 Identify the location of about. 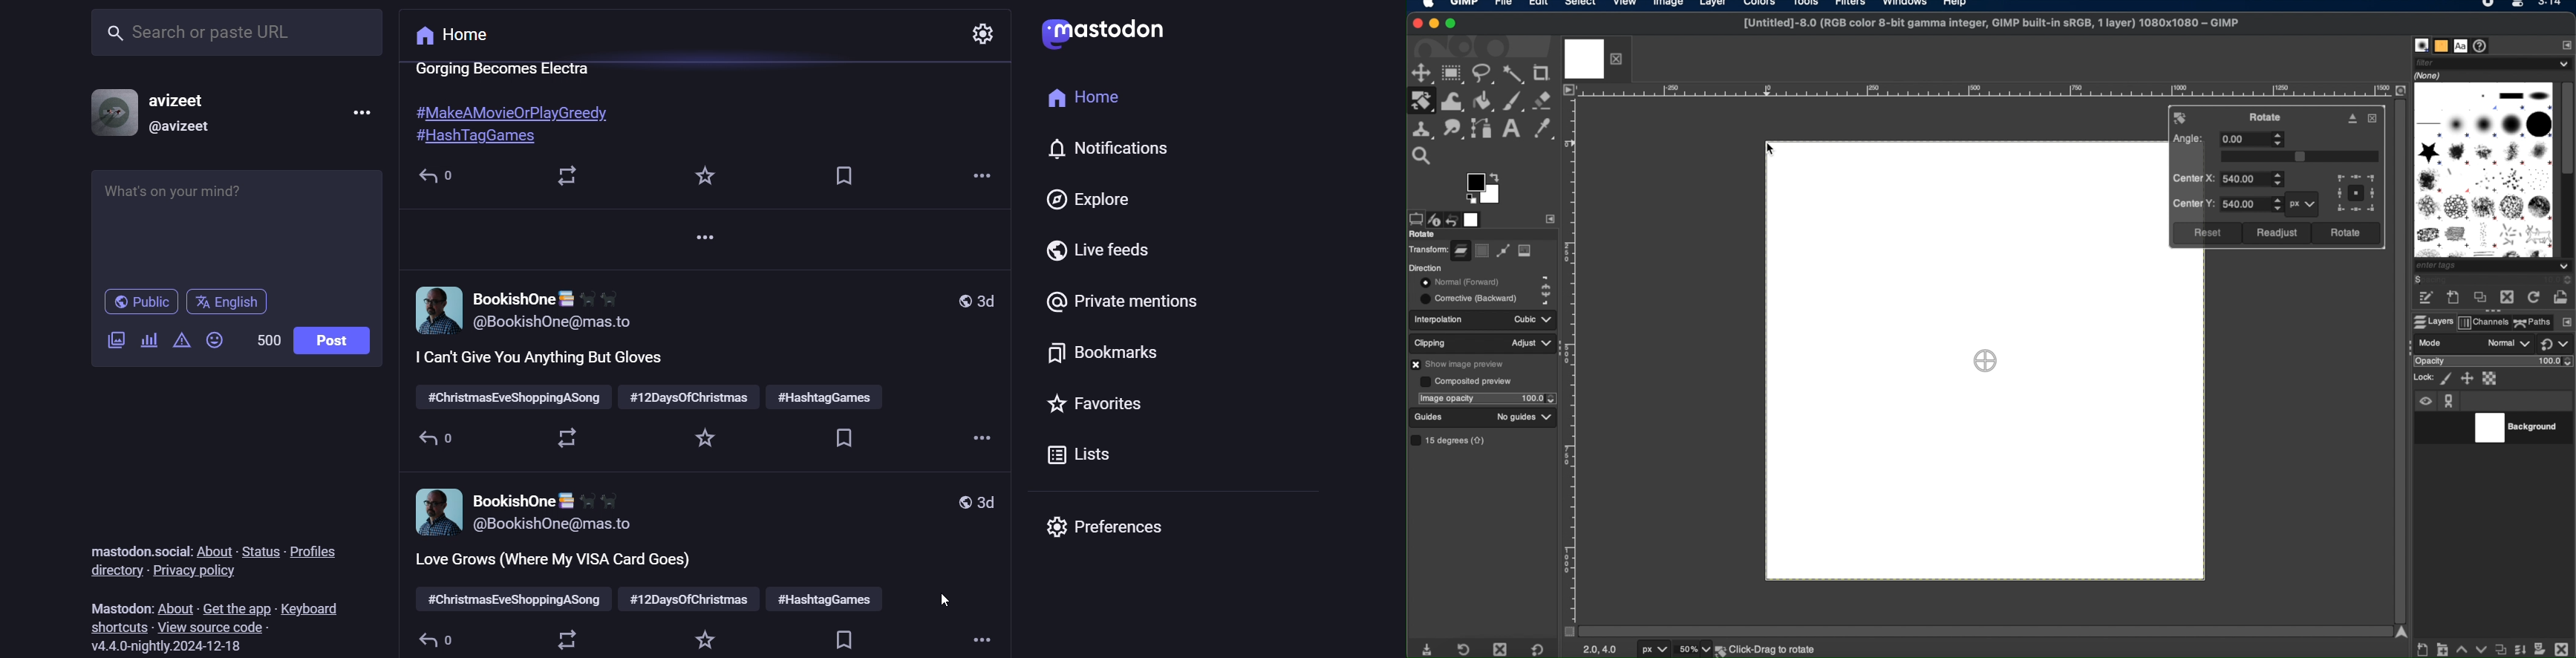
(214, 549).